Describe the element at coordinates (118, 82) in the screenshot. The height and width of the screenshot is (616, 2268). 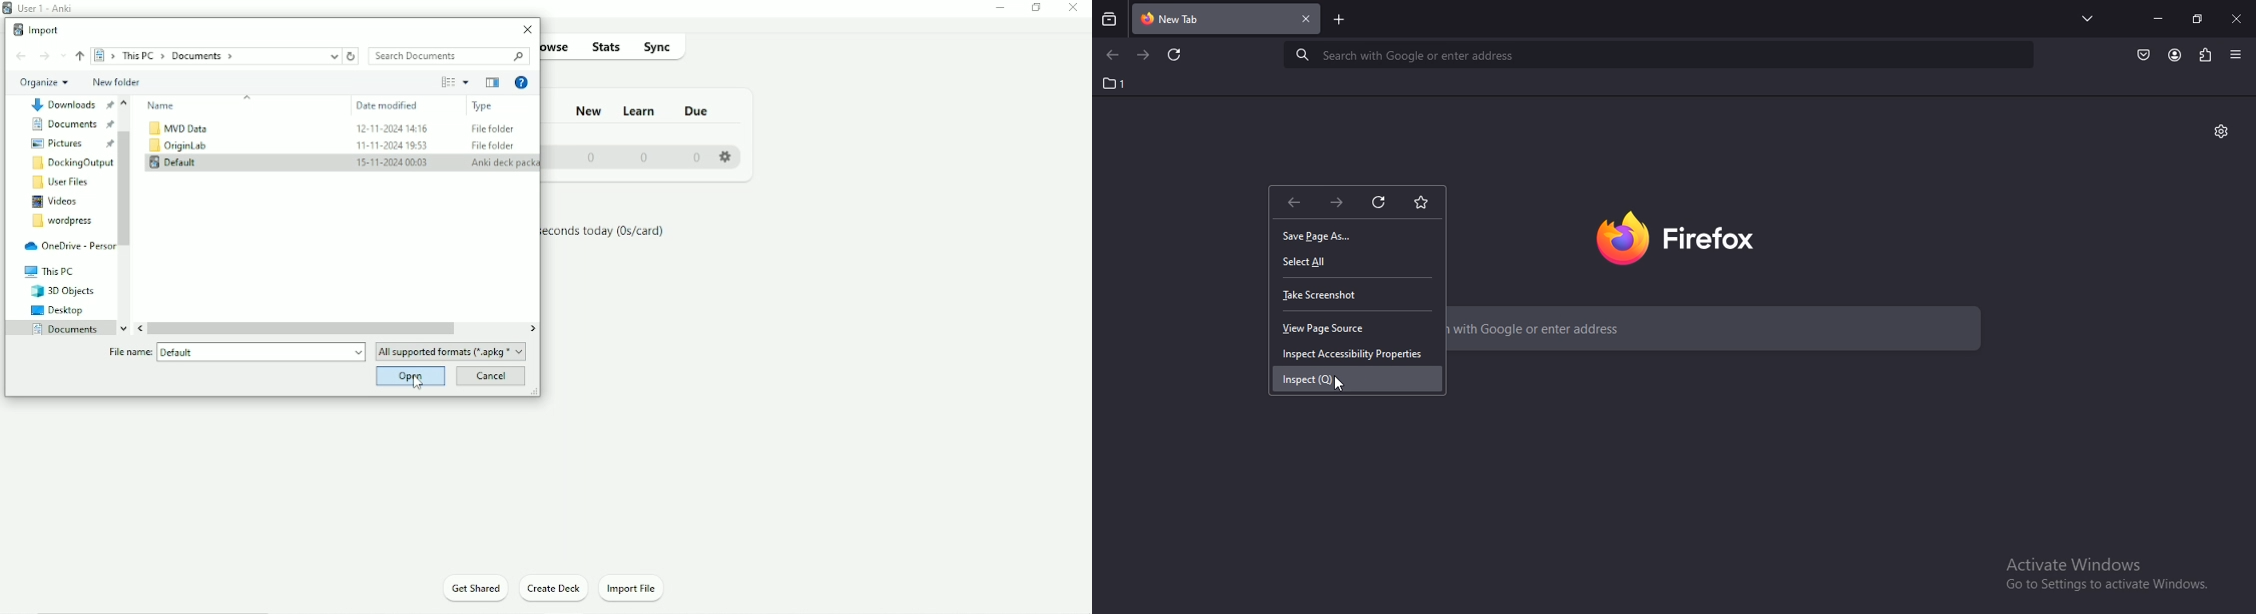
I see `New folder` at that location.